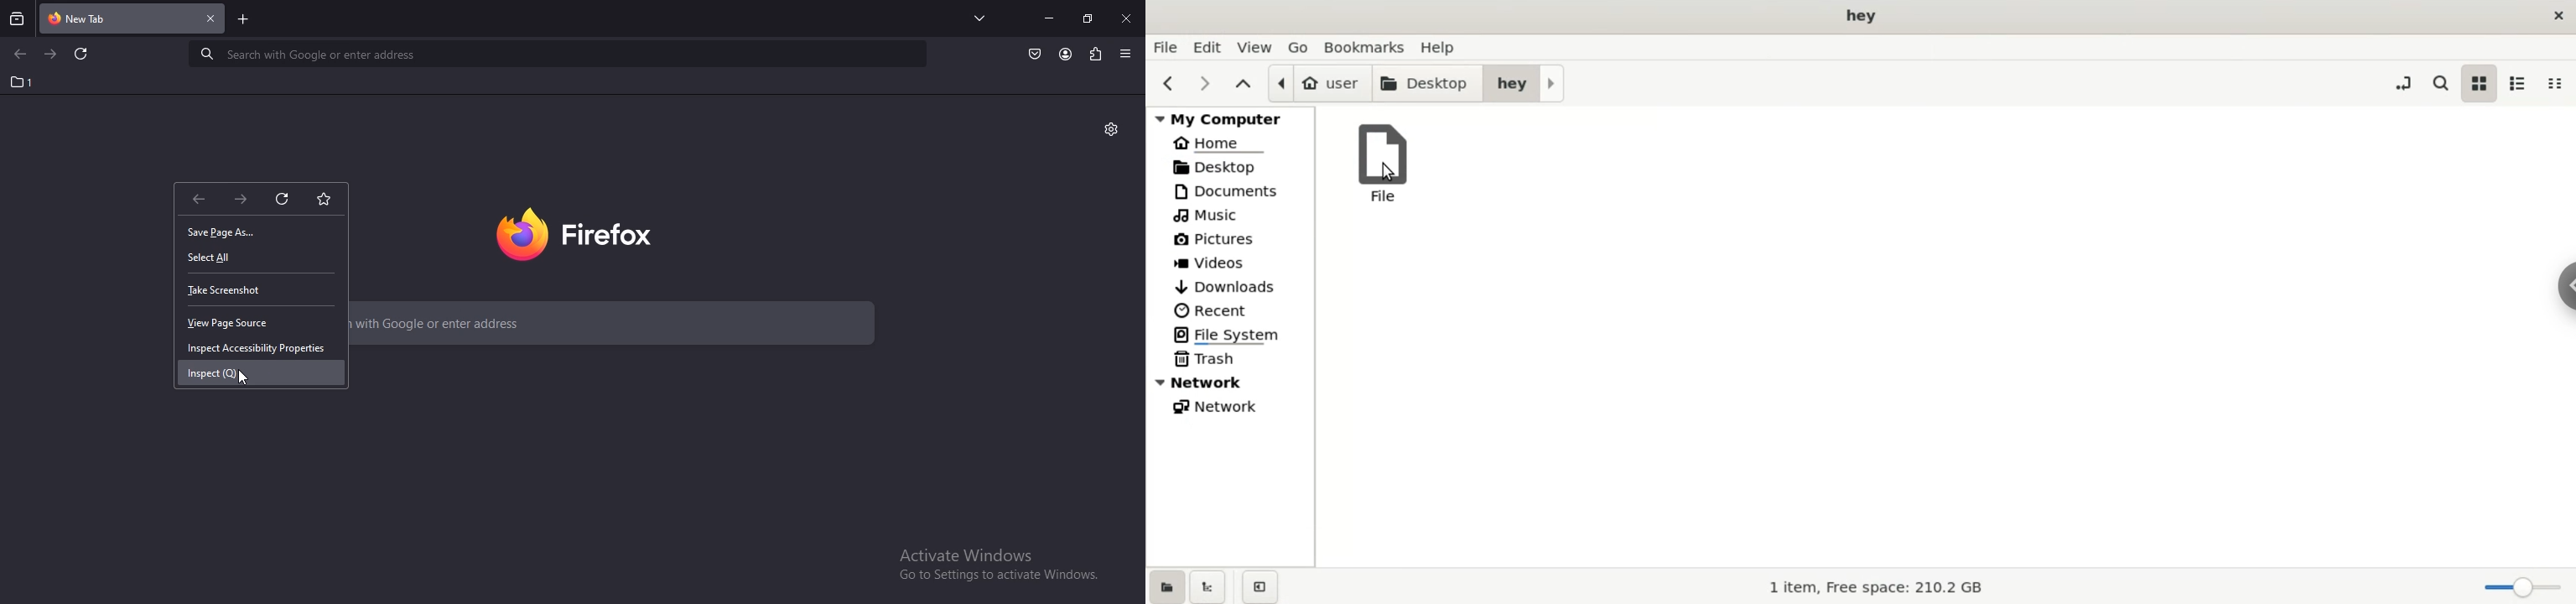 The width and height of the screenshot is (2576, 616). I want to click on extensions, so click(1093, 53).